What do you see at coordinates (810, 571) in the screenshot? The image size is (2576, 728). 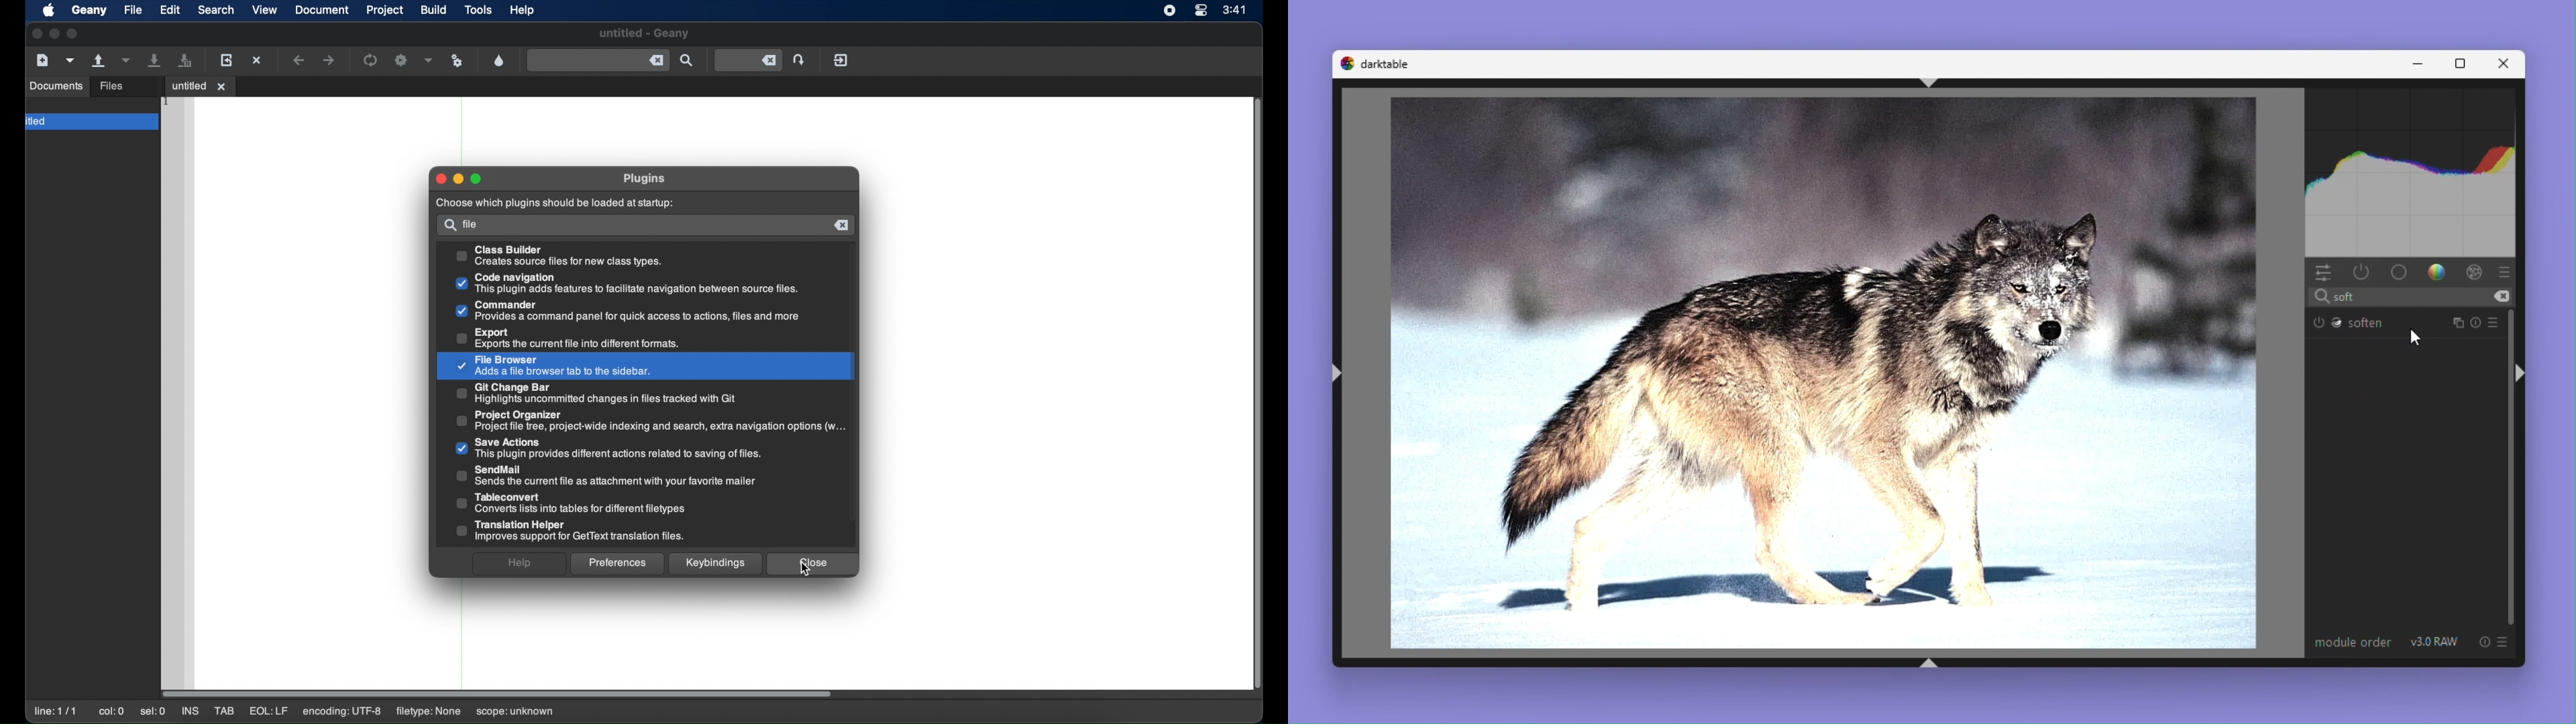 I see `cursor` at bounding box center [810, 571].